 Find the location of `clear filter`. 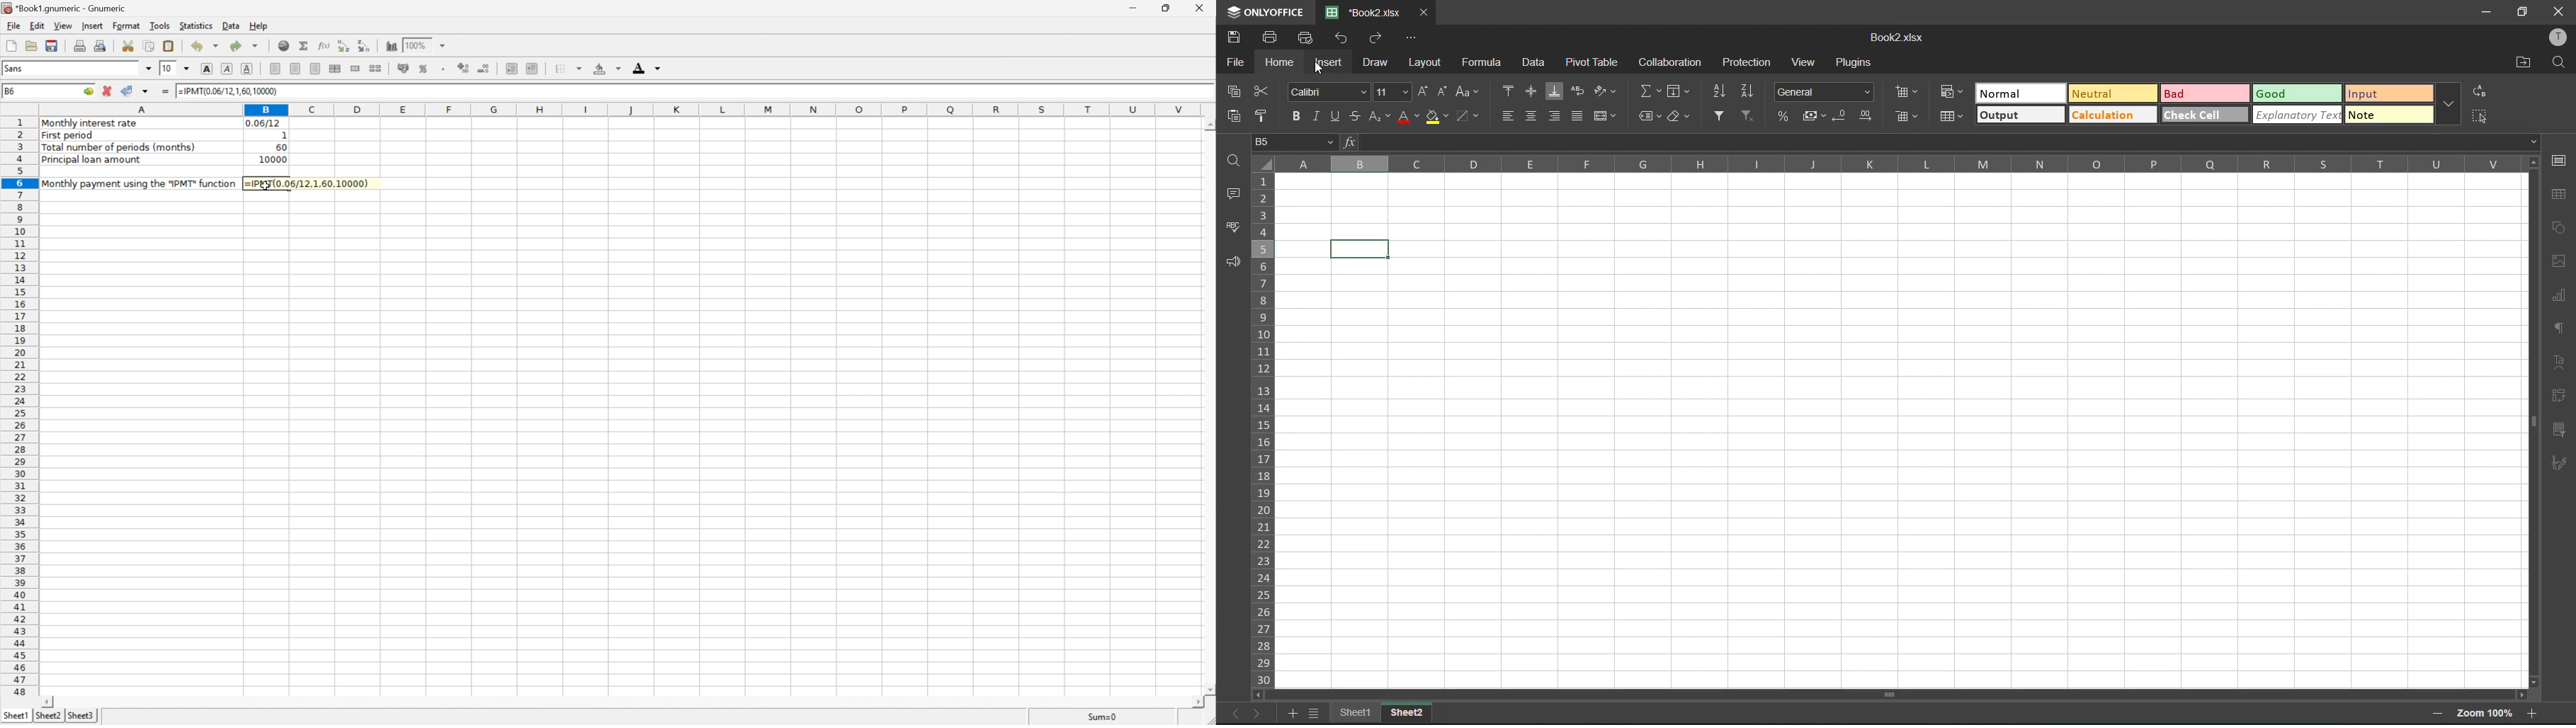

clear filter is located at coordinates (1756, 115).